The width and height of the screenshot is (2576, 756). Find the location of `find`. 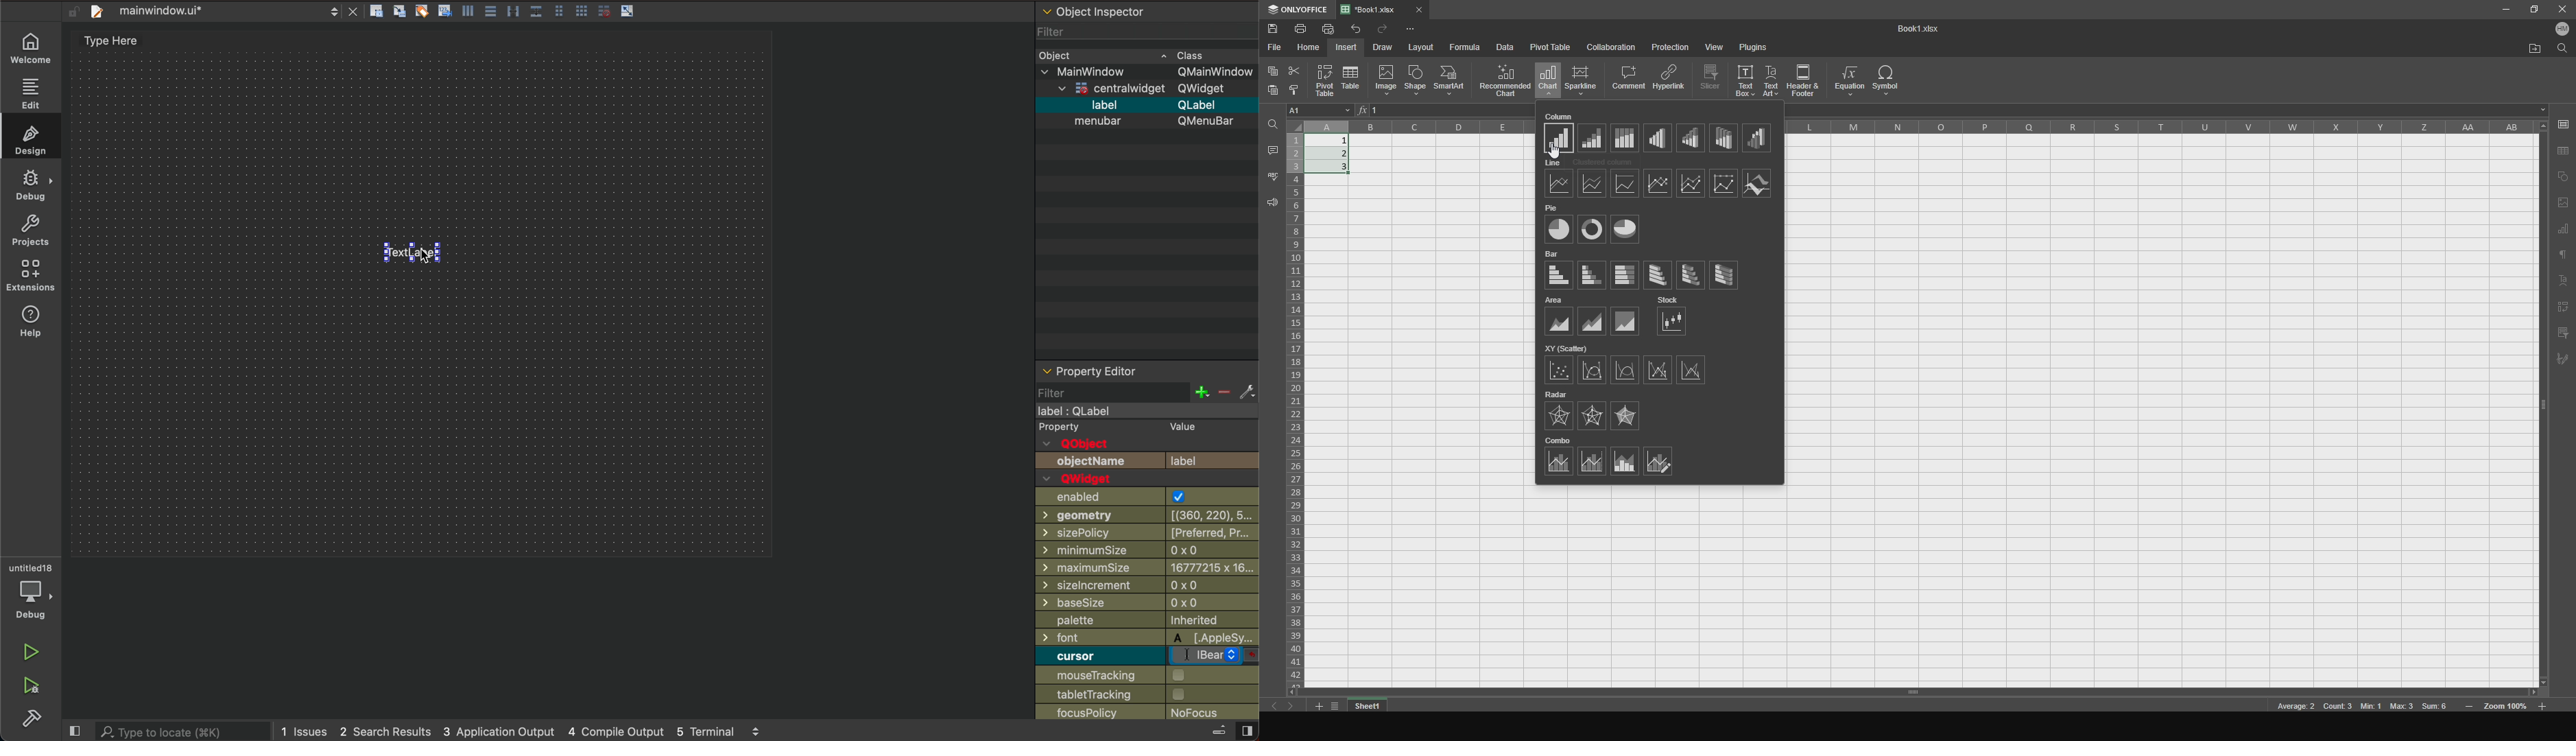

find is located at coordinates (2561, 51).